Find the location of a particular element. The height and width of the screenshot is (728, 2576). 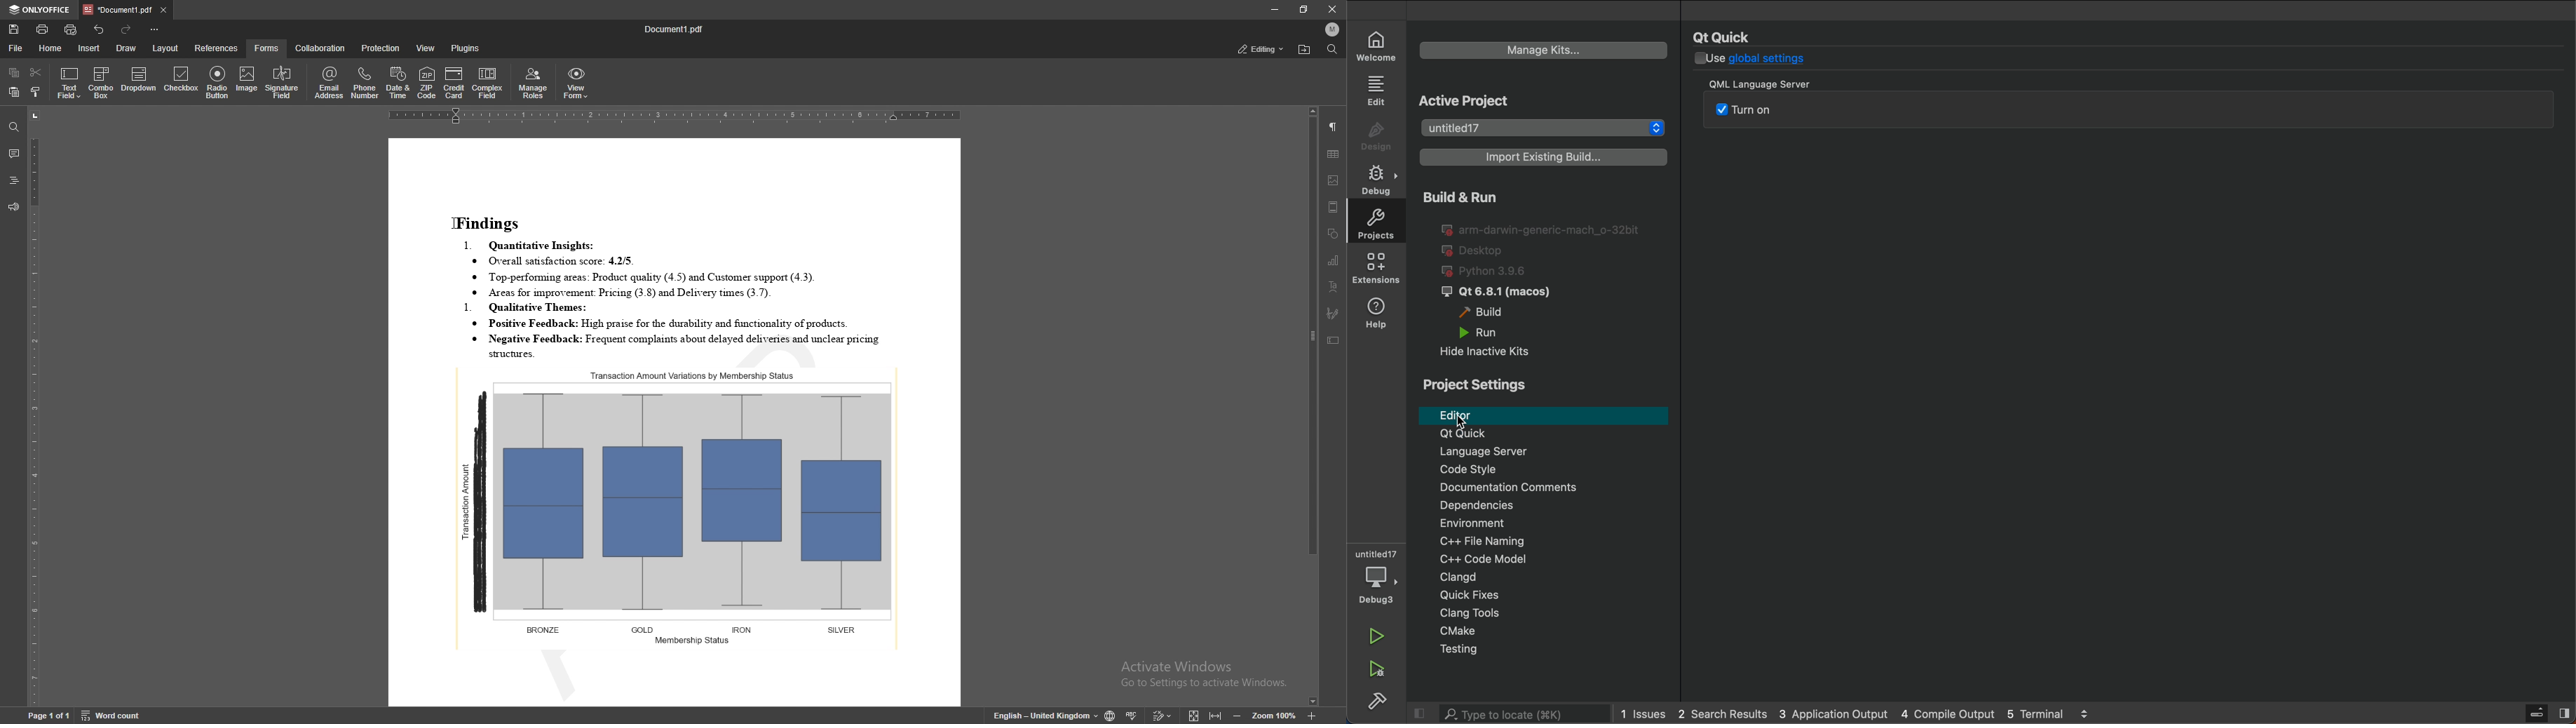

* Negative Feedback: Frequent complaints about delayed deliveries and unclear pricing structure is located at coordinates (681, 346).